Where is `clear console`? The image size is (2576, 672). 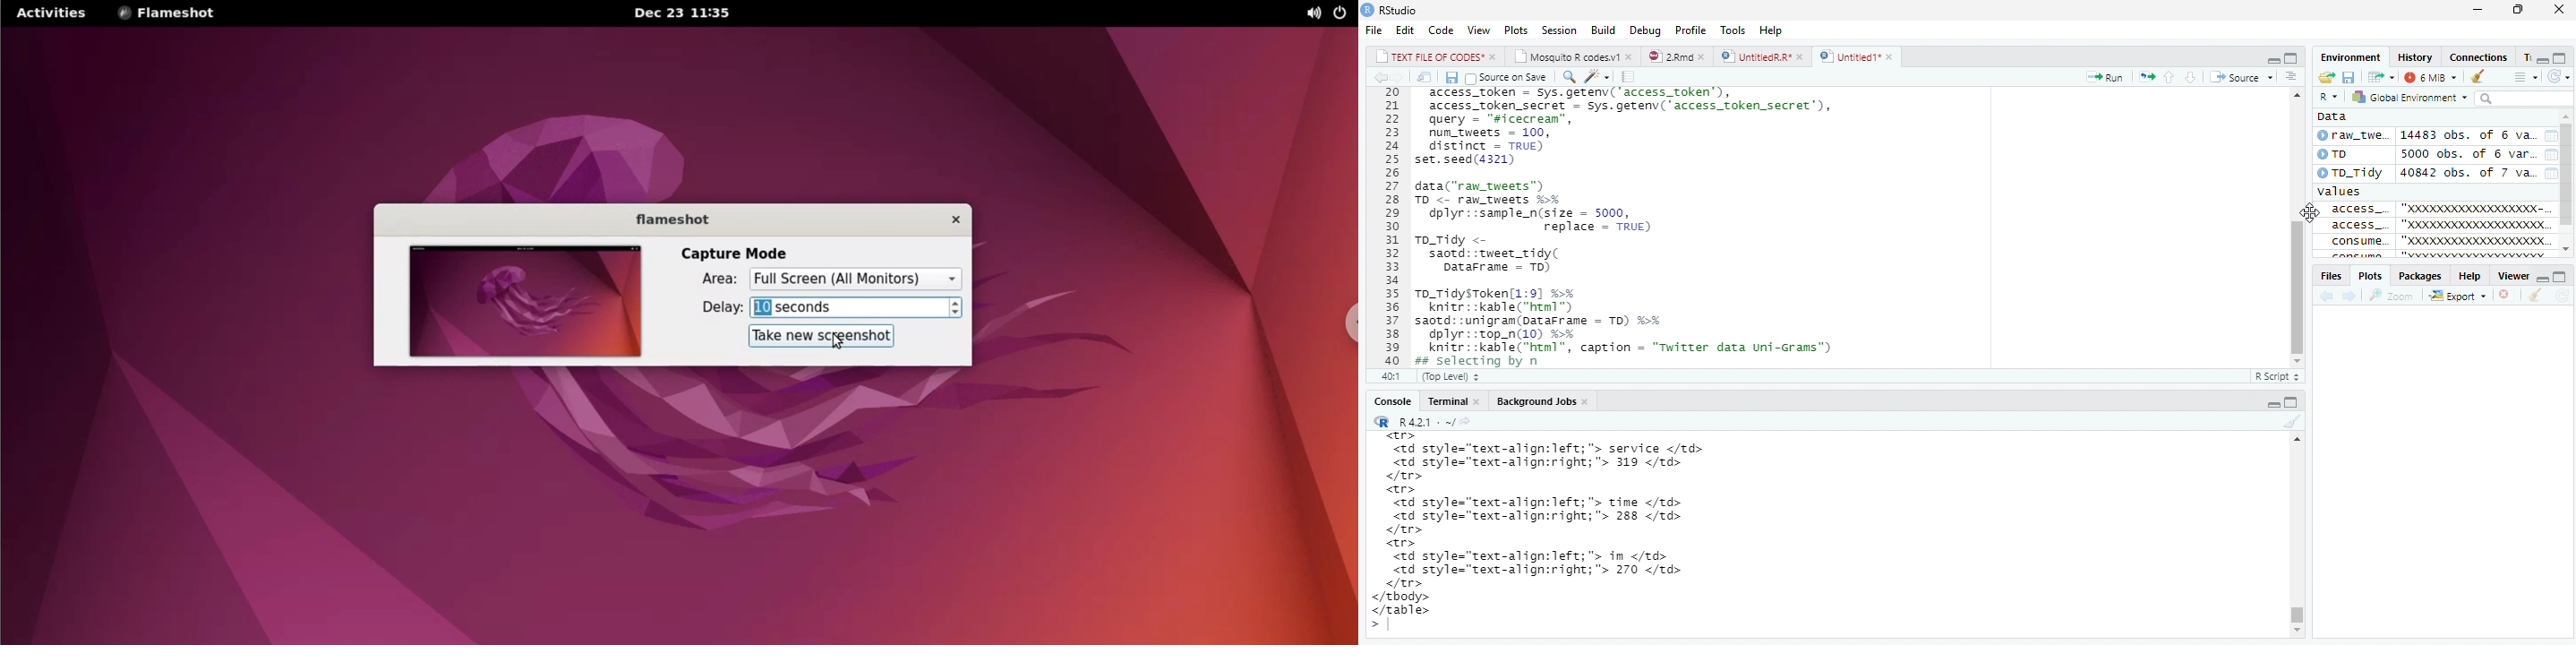
clear console is located at coordinates (2537, 296).